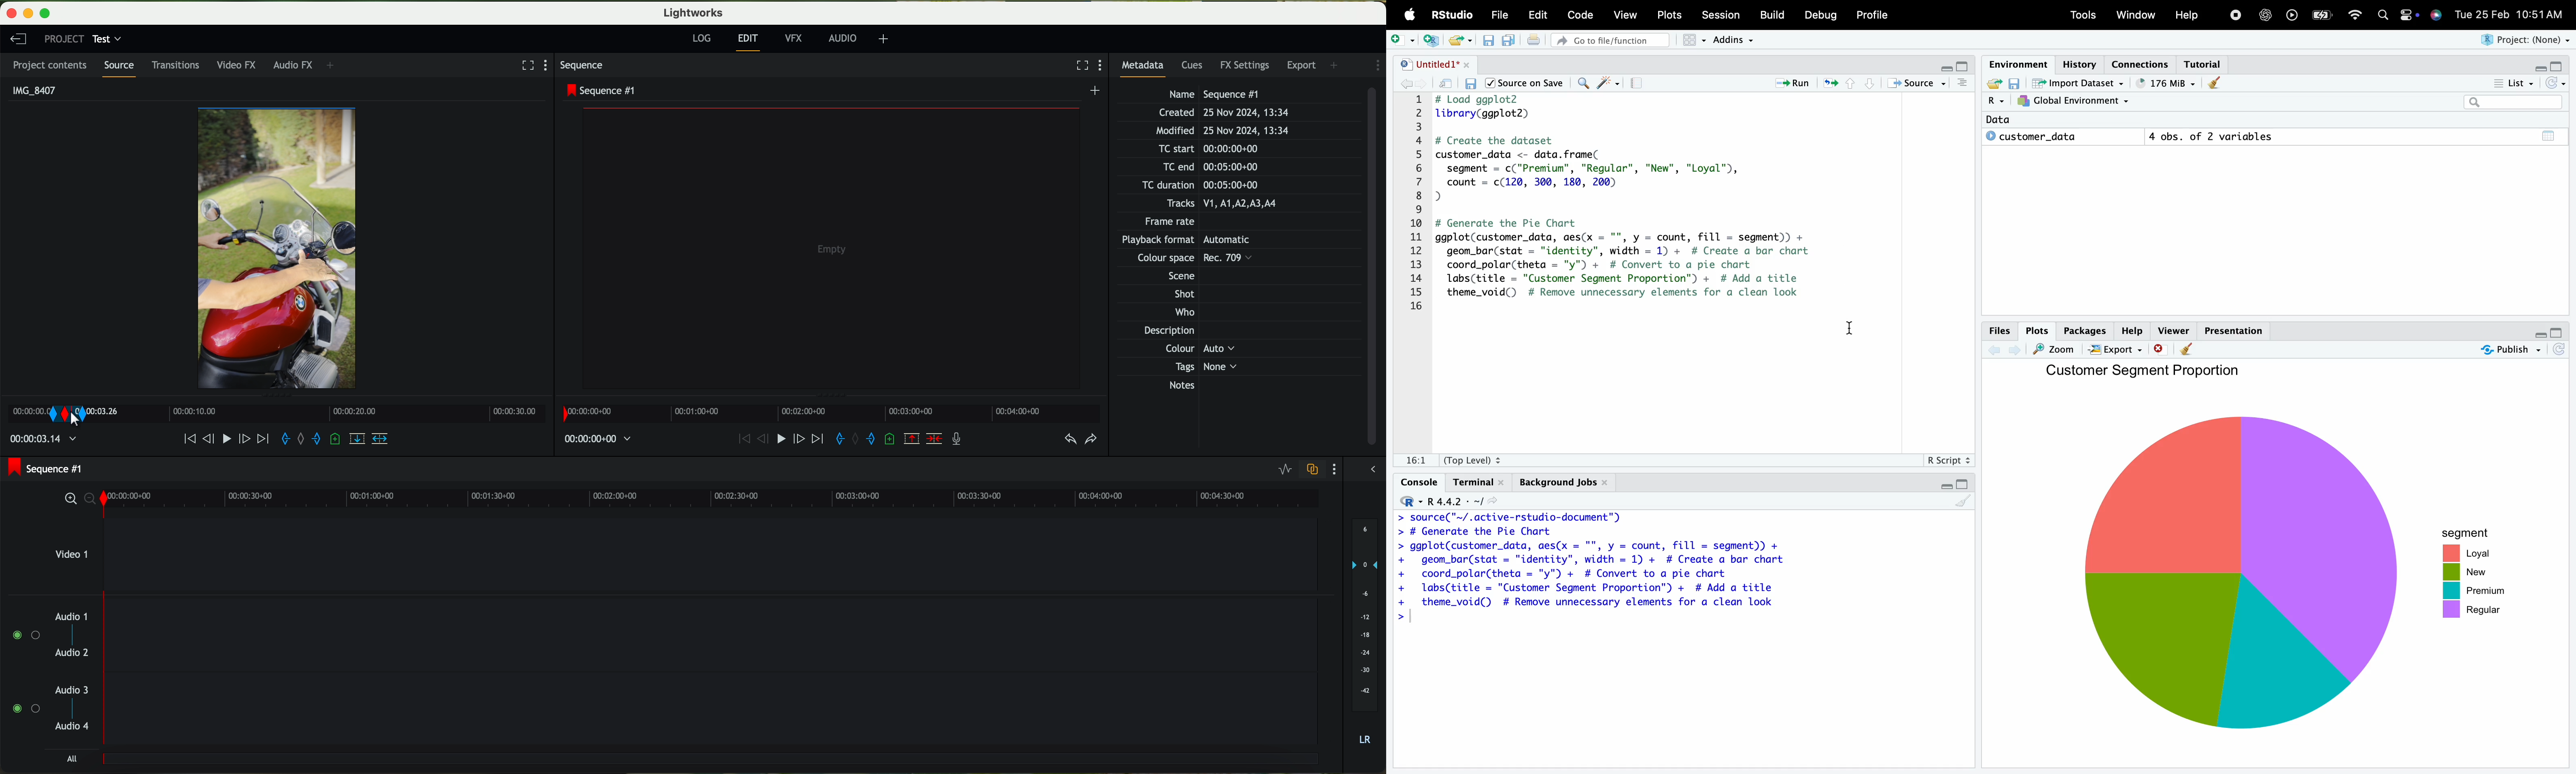 The width and height of the screenshot is (2576, 784). I want to click on pie chart, so click(2246, 576).